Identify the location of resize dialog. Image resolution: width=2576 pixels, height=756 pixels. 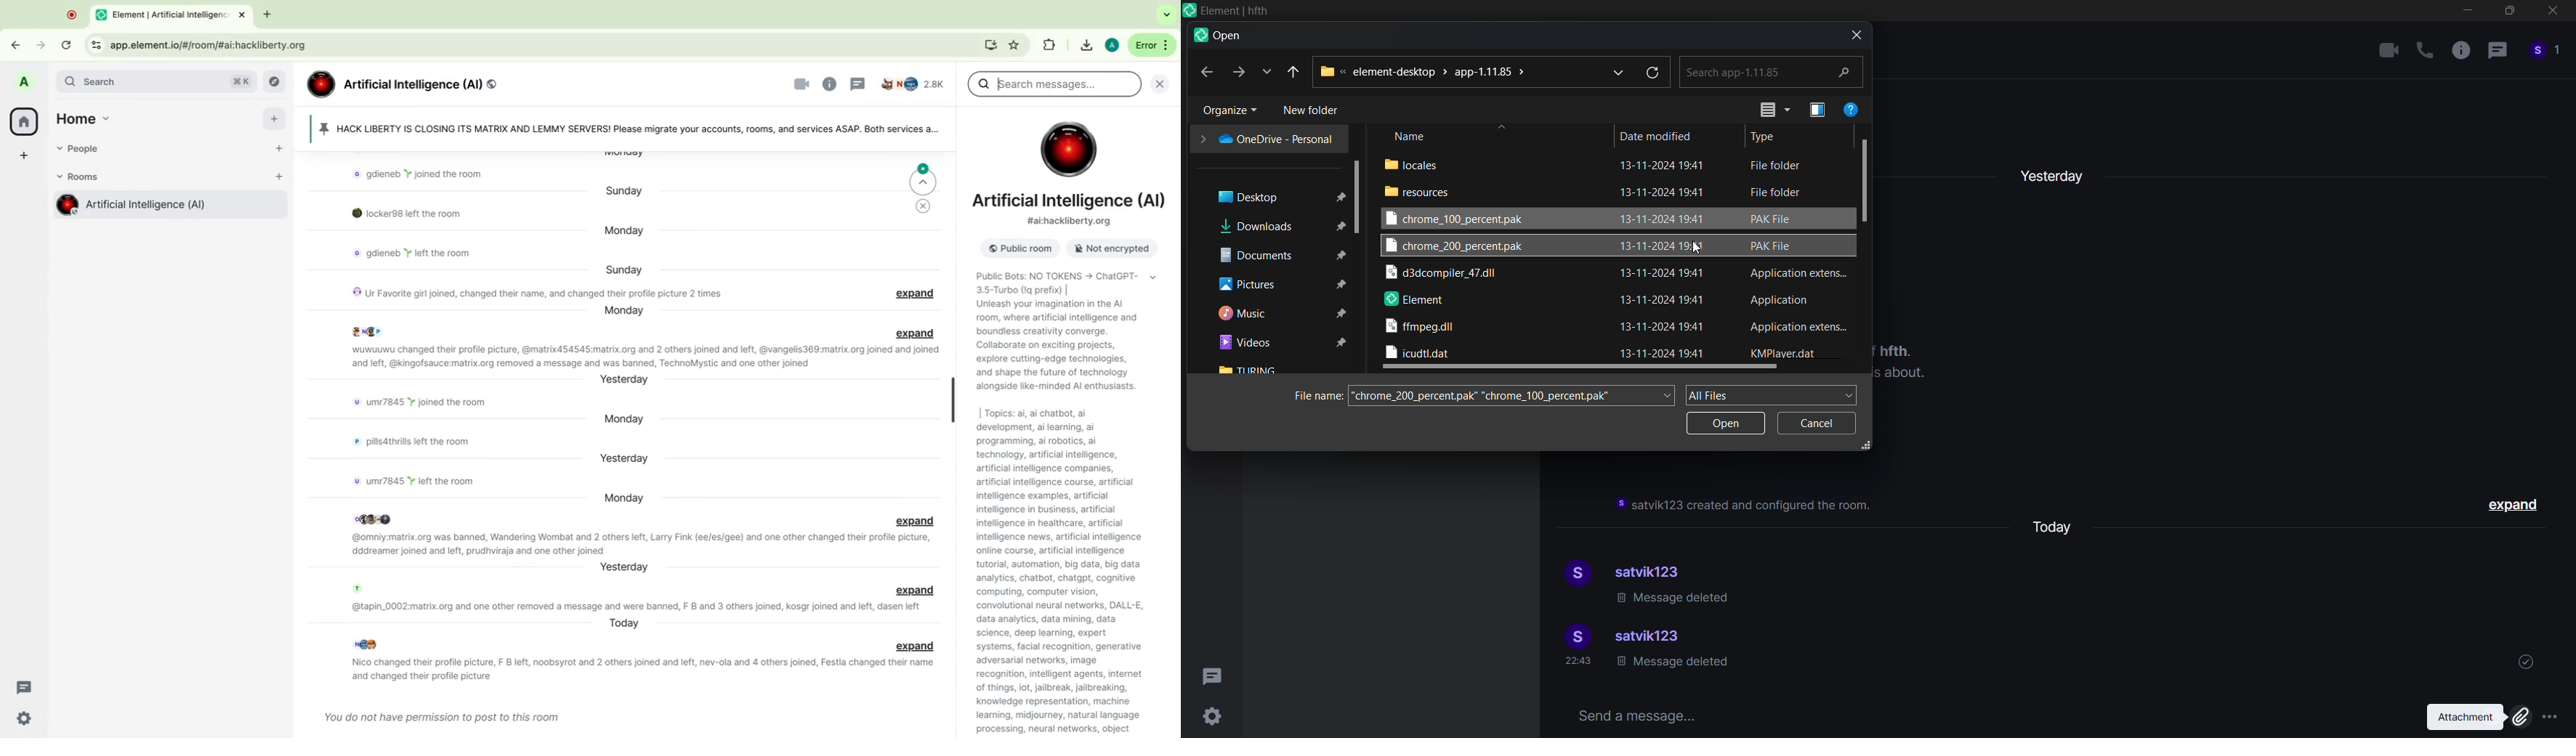
(1867, 446).